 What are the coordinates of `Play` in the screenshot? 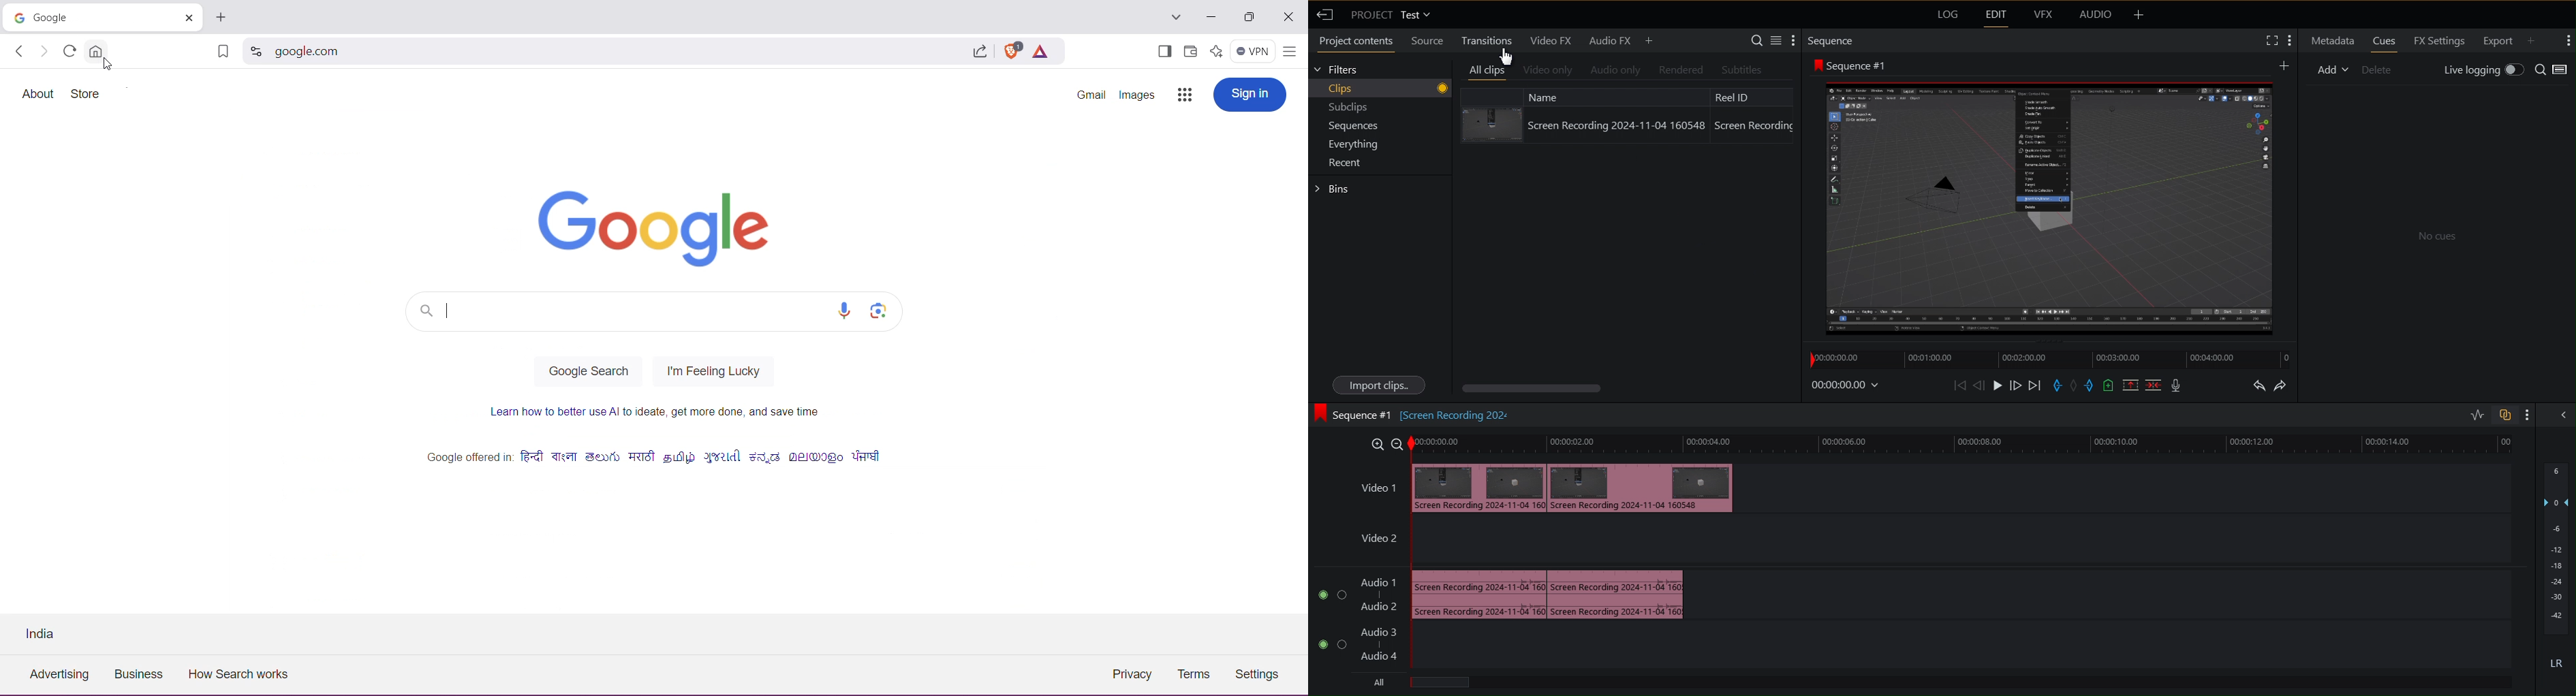 It's located at (1998, 385).